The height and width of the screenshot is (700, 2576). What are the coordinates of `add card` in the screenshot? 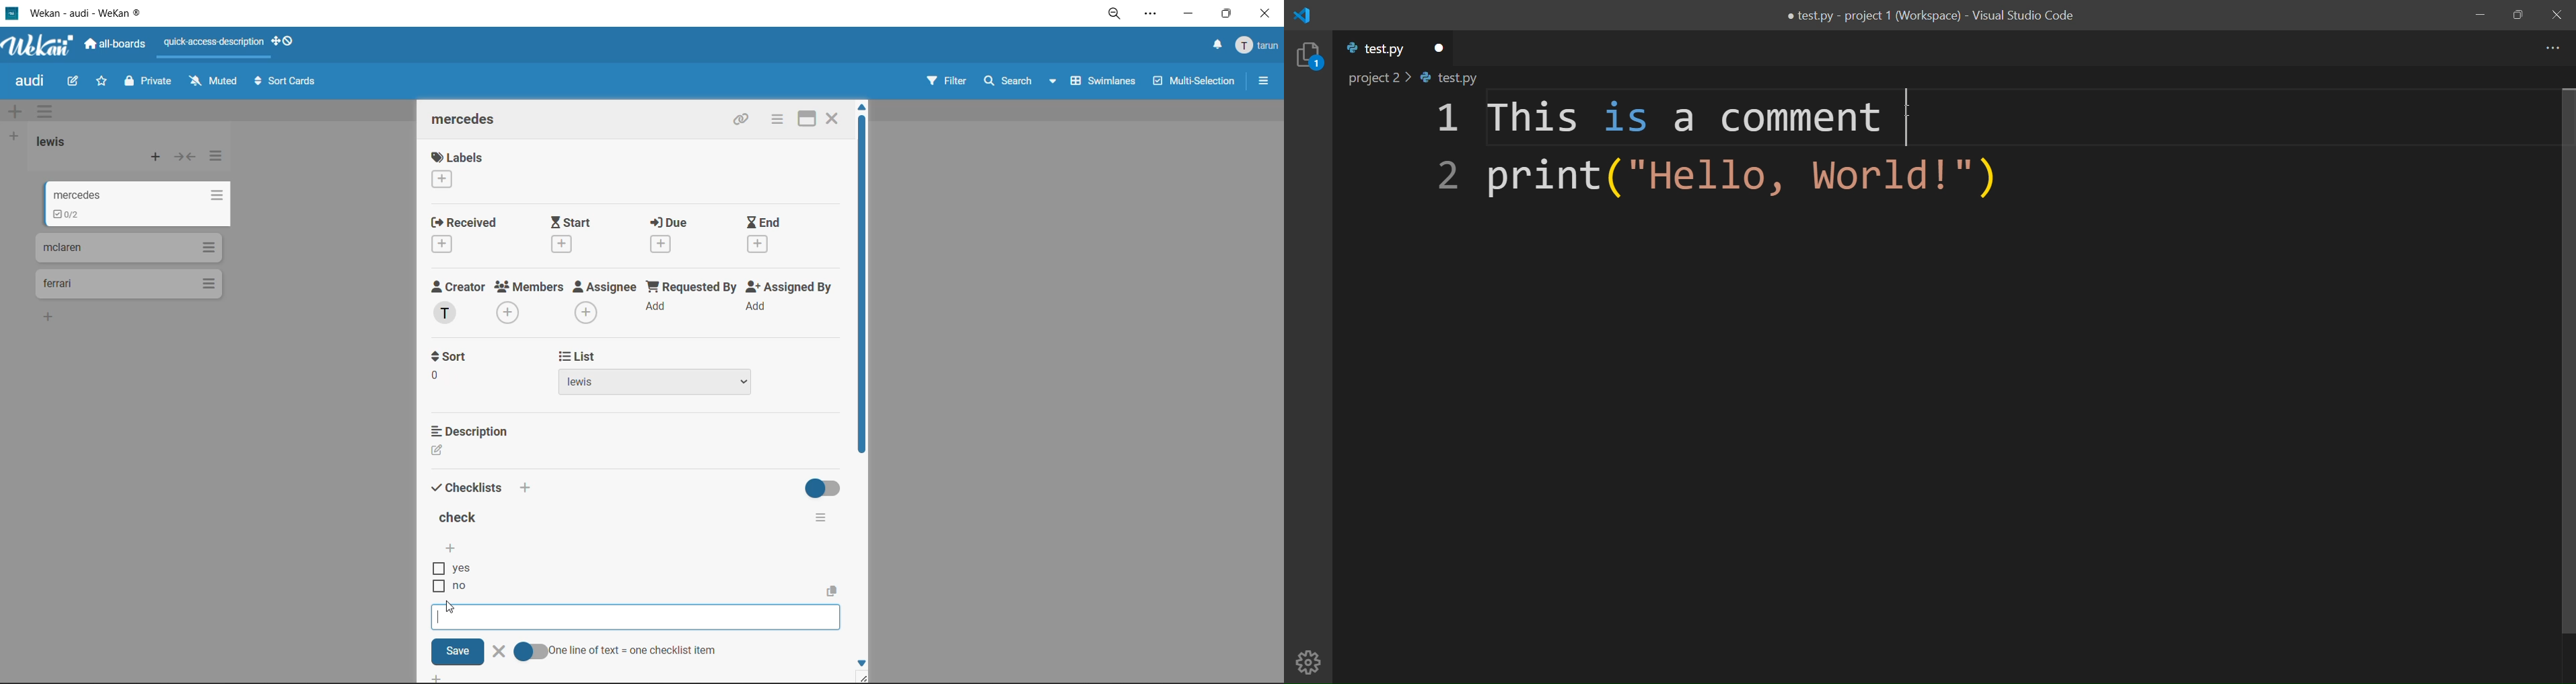 It's located at (153, 159).